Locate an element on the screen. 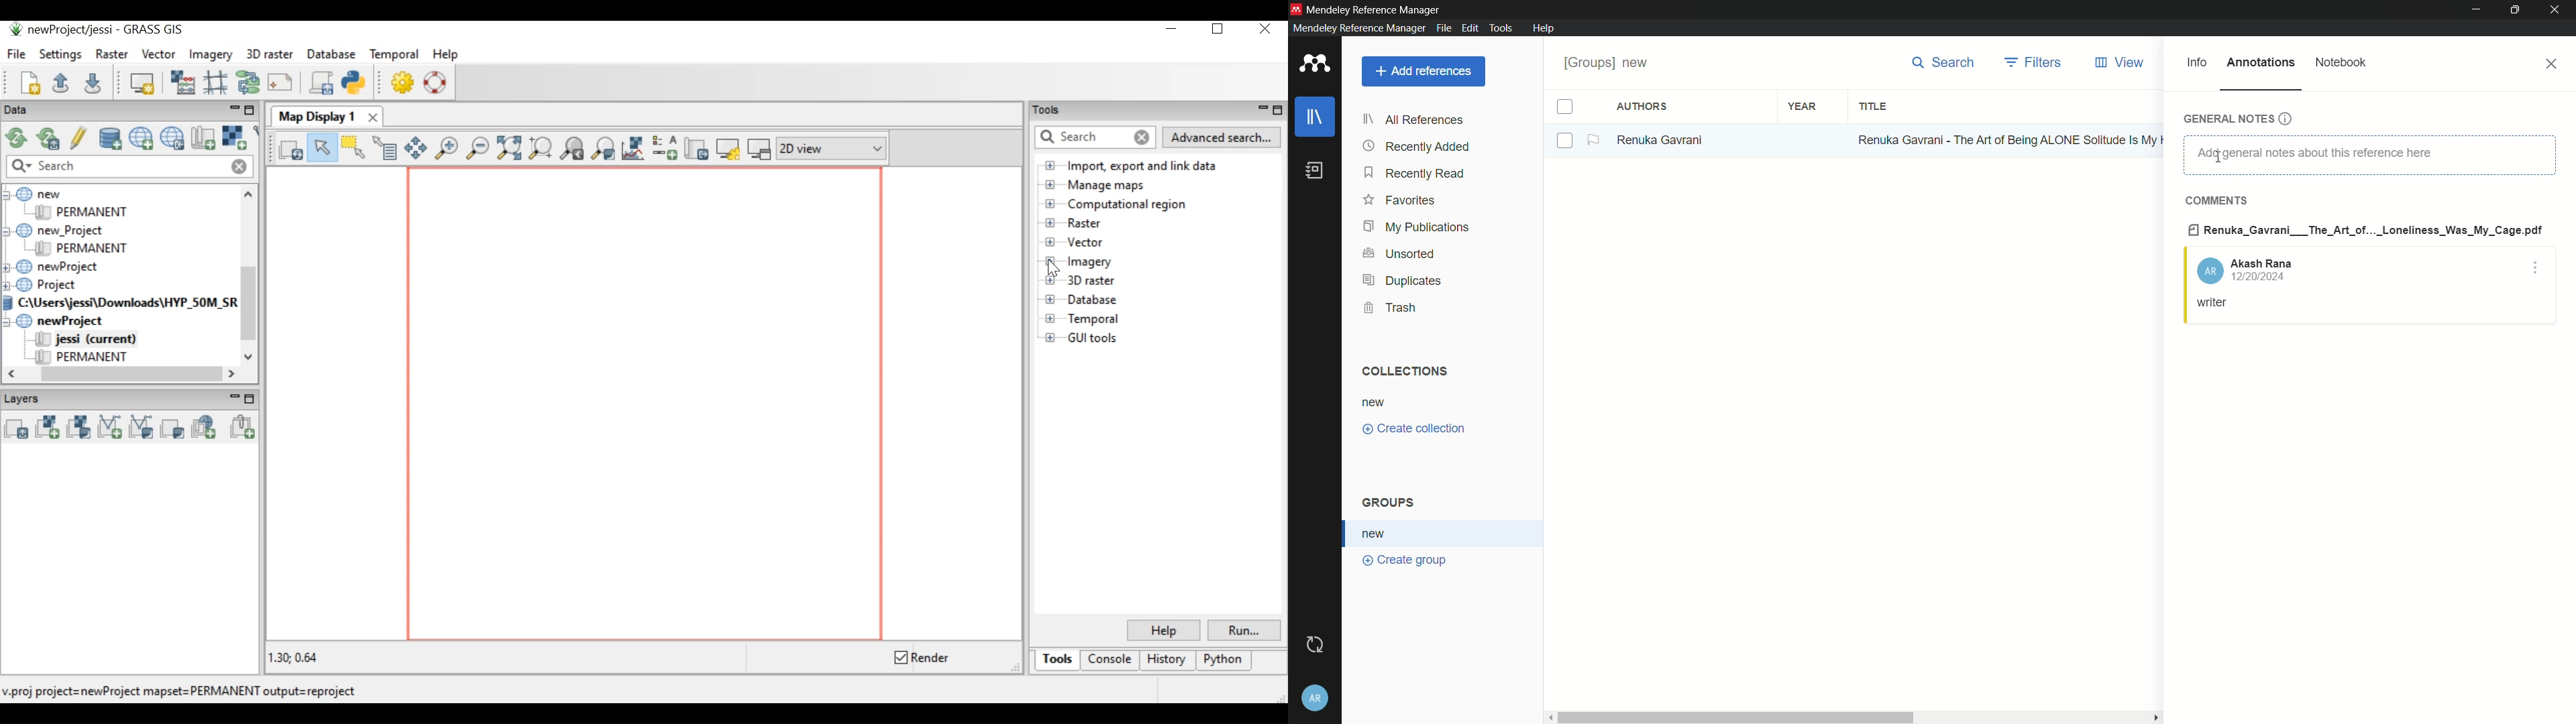 Image resolution: width=2576 pixels, height=728 pixels. edit menu is located at coordinates (1470, 28).